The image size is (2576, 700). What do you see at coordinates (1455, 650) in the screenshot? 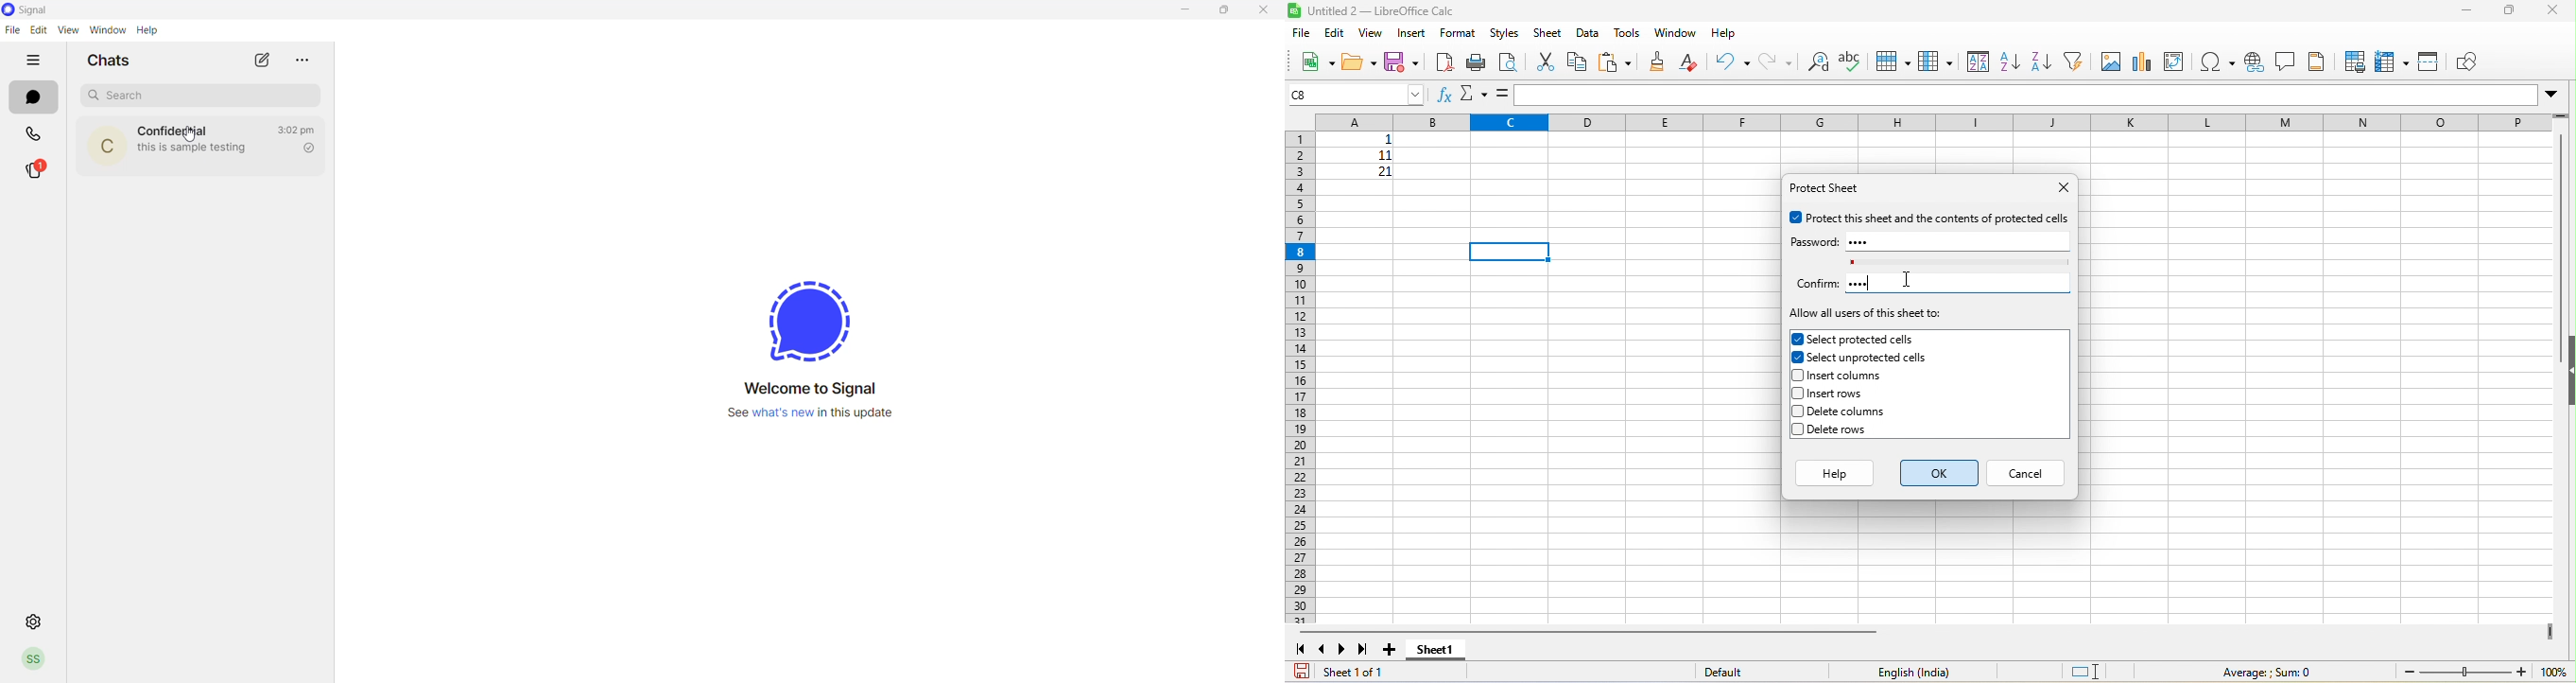
I see `sheet1` at bounding box center [1455, 650].